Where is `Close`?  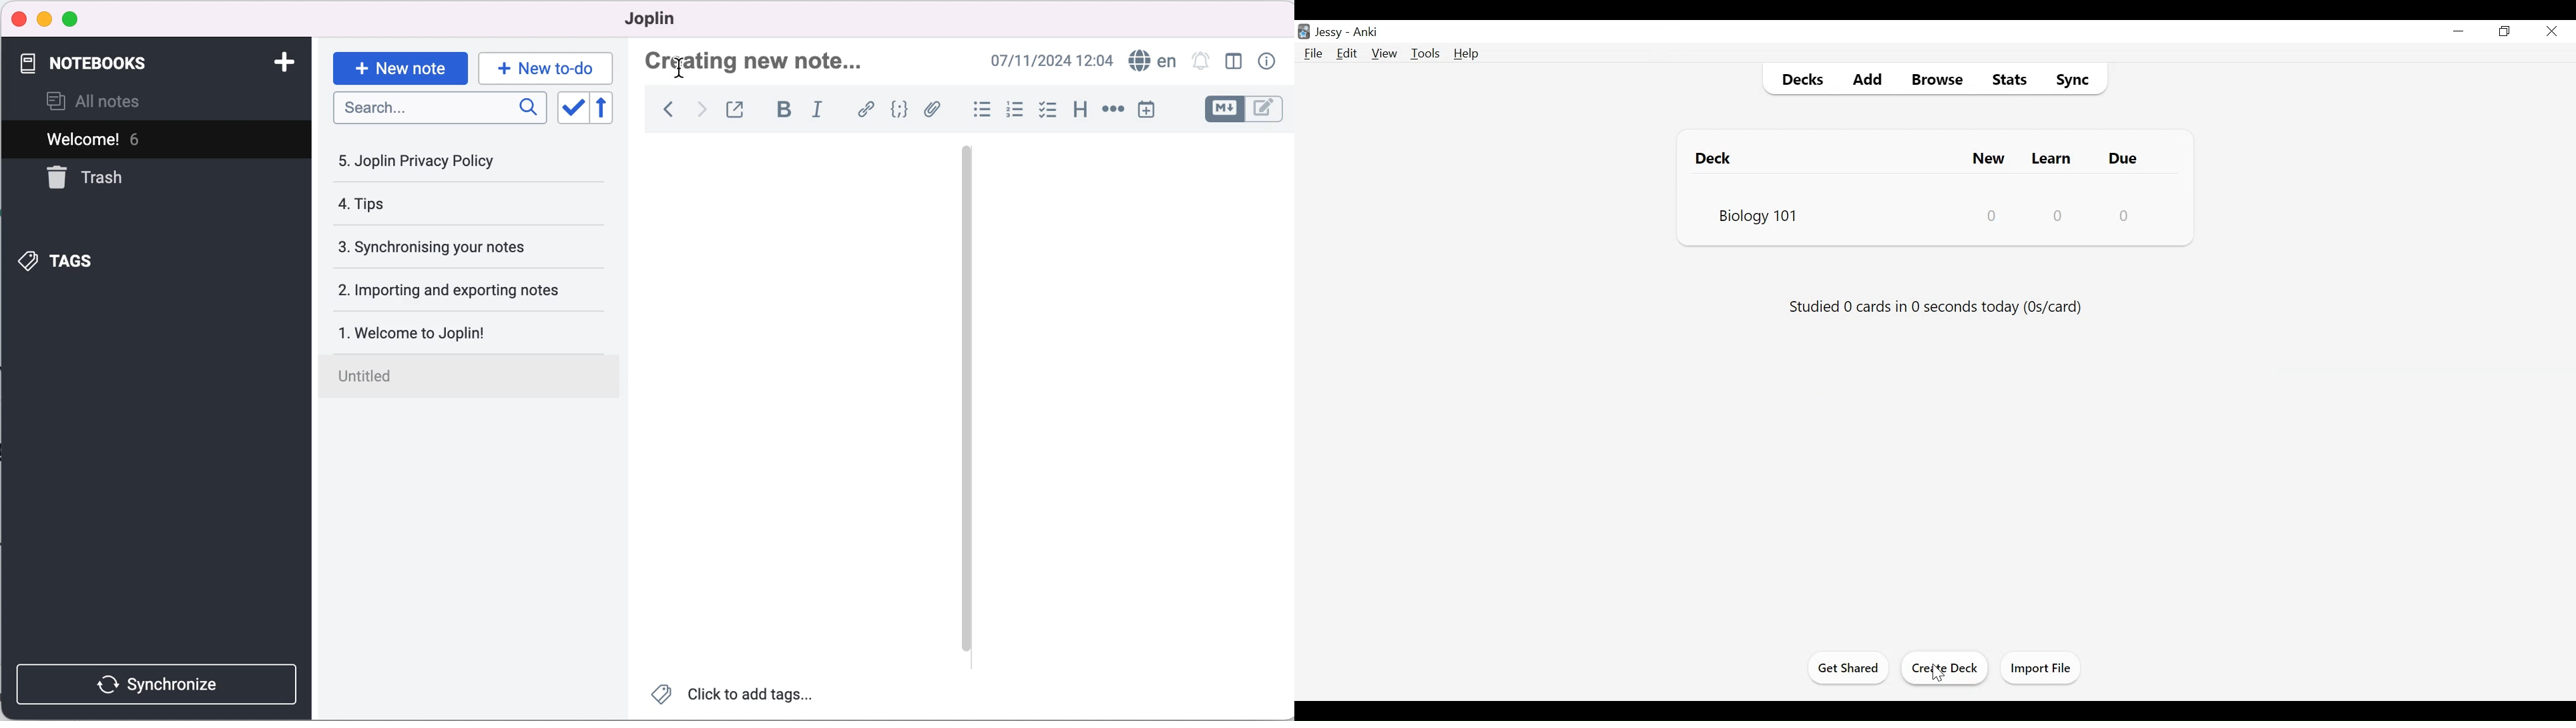 Close is located at coordinates (2551, 31).